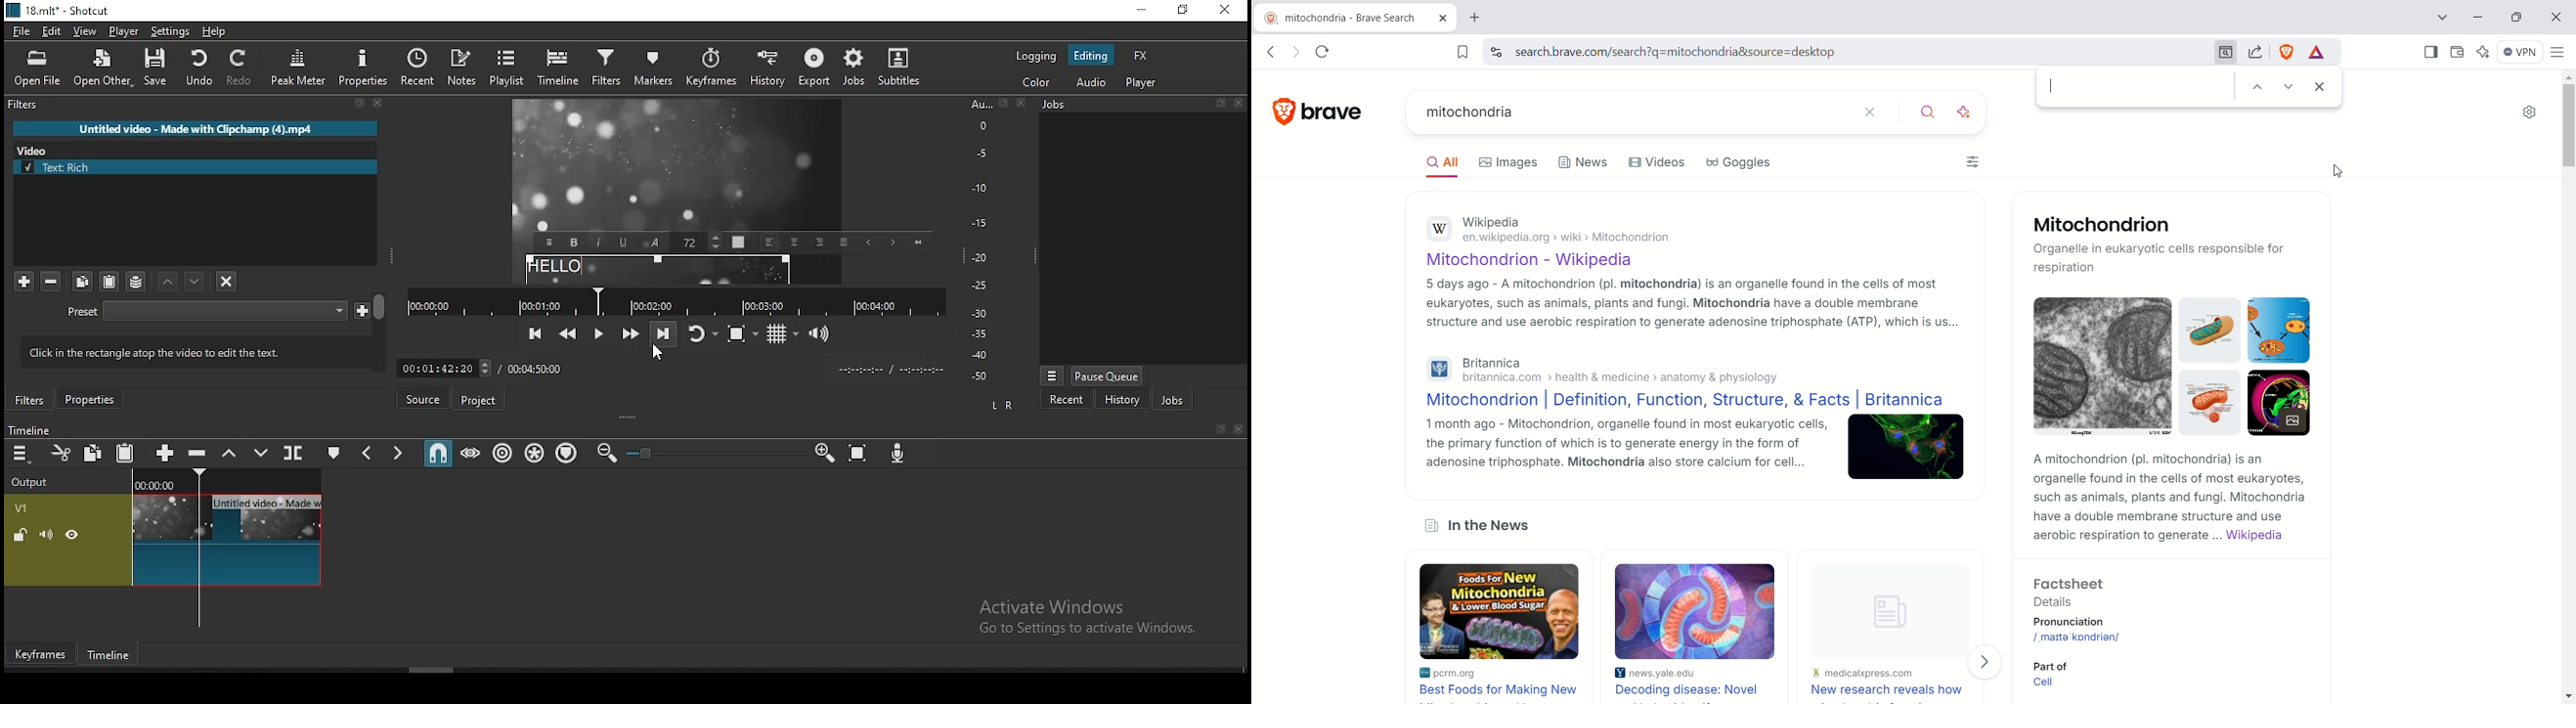 The image size is (2576, 728). What do you see at coordinates (1022, 102) in the screenshot?
I see `Close` at bounding box center [1022, 102].